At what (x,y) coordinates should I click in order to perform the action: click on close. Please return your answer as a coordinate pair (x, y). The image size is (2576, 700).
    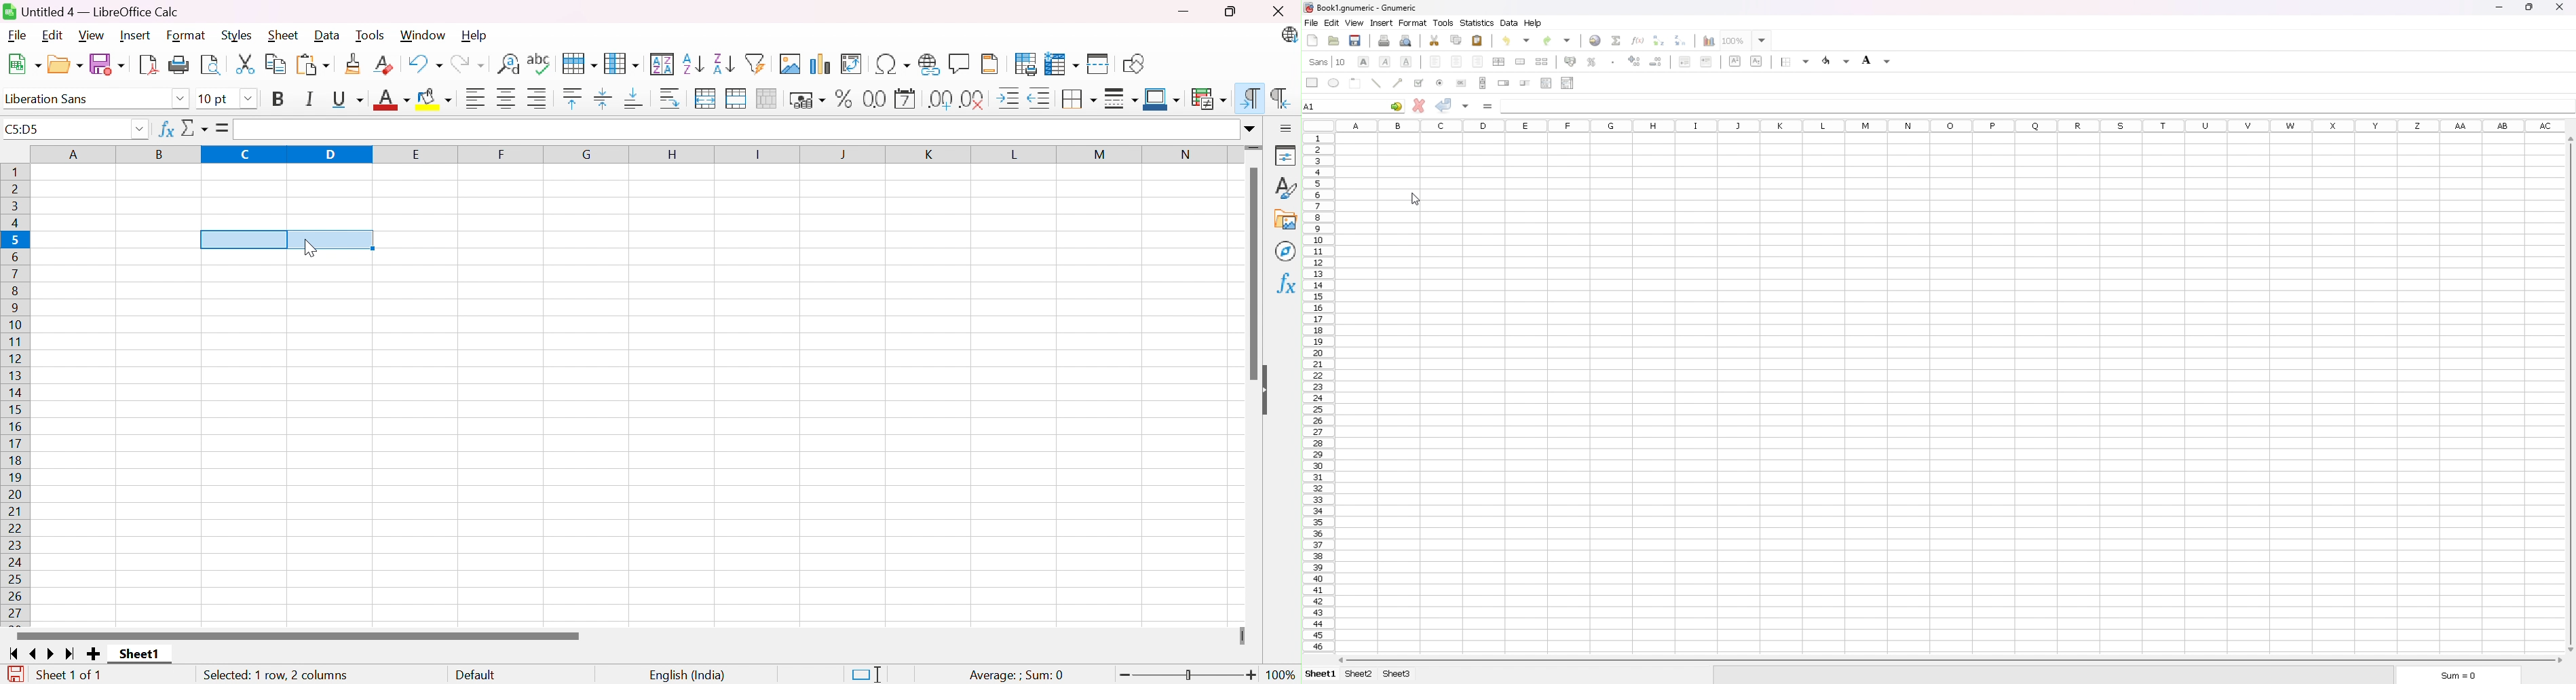
    Looking at the image, I should click on (2560, 7).